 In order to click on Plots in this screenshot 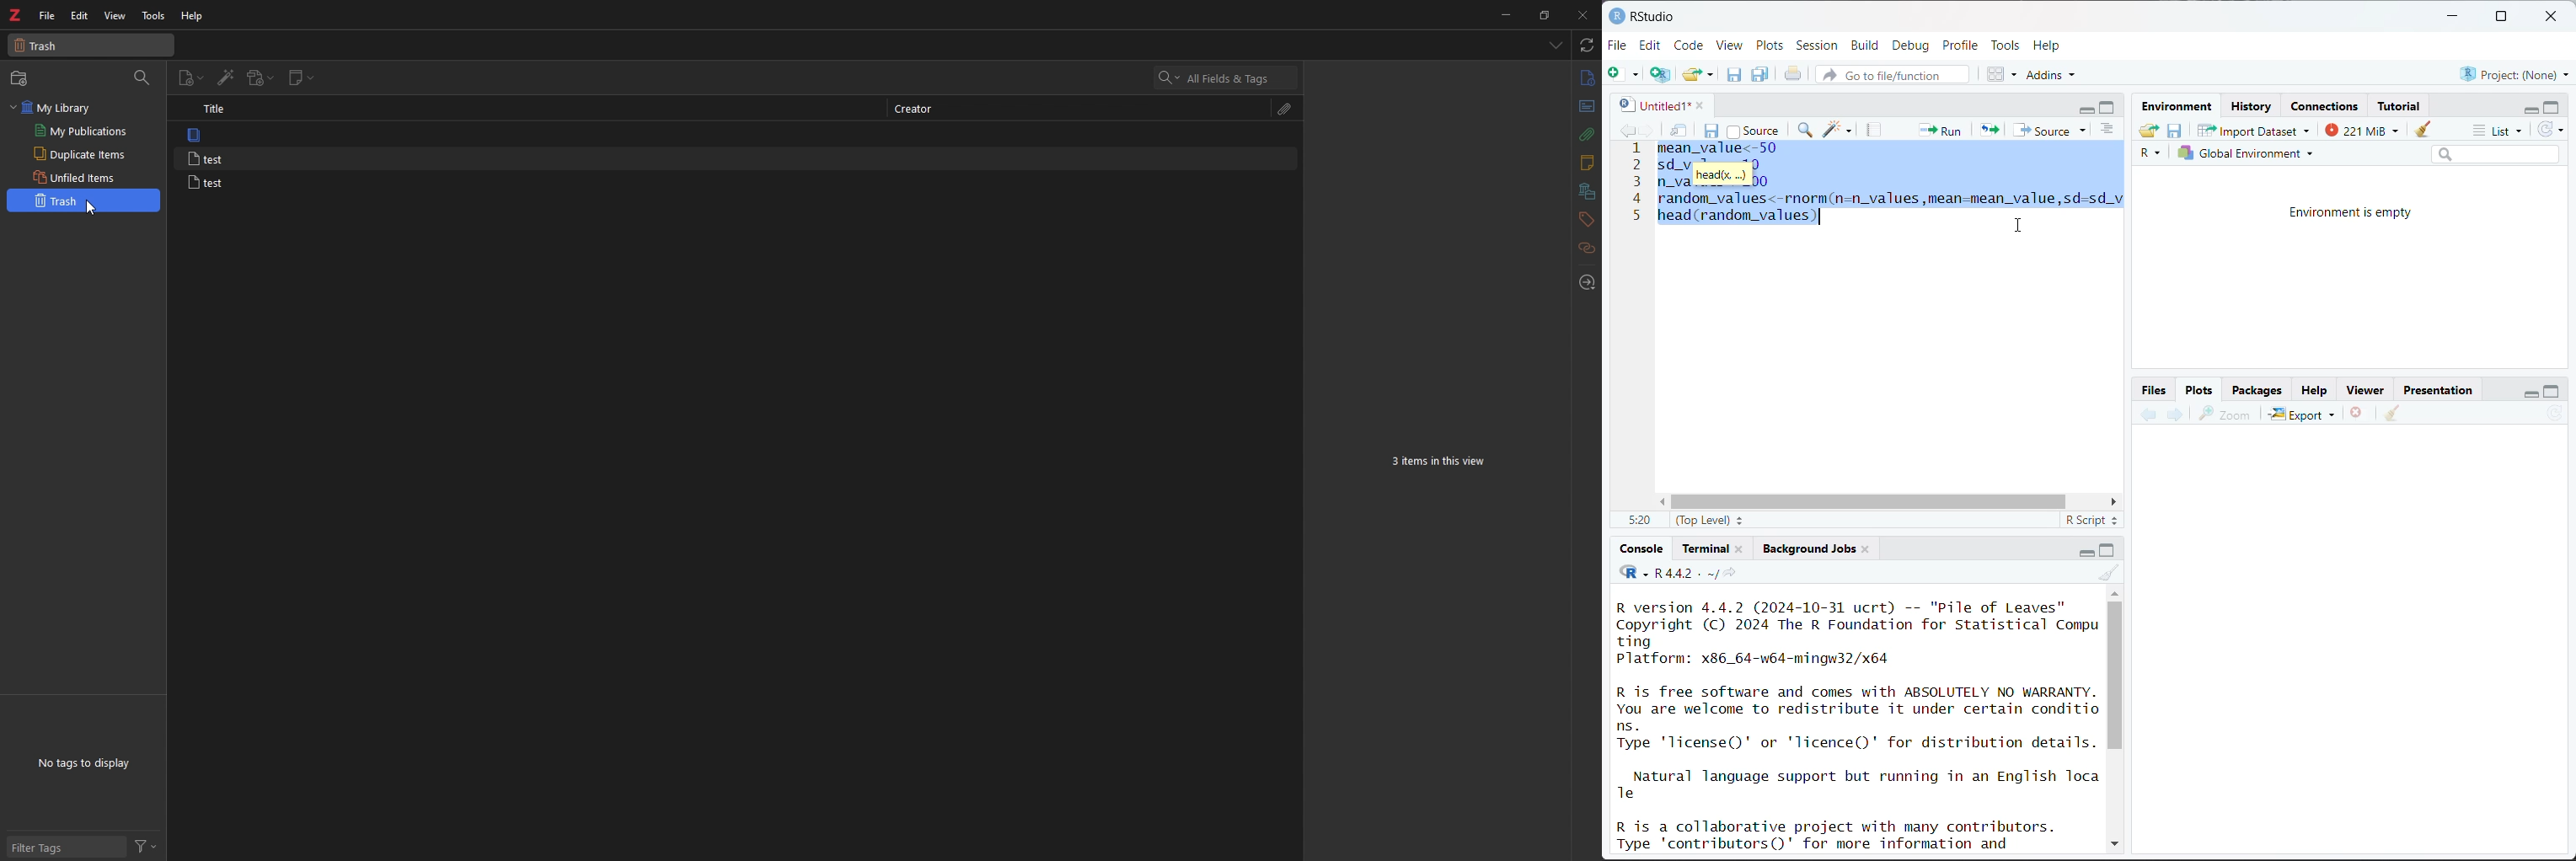, I will do `click(1770, 45)`.